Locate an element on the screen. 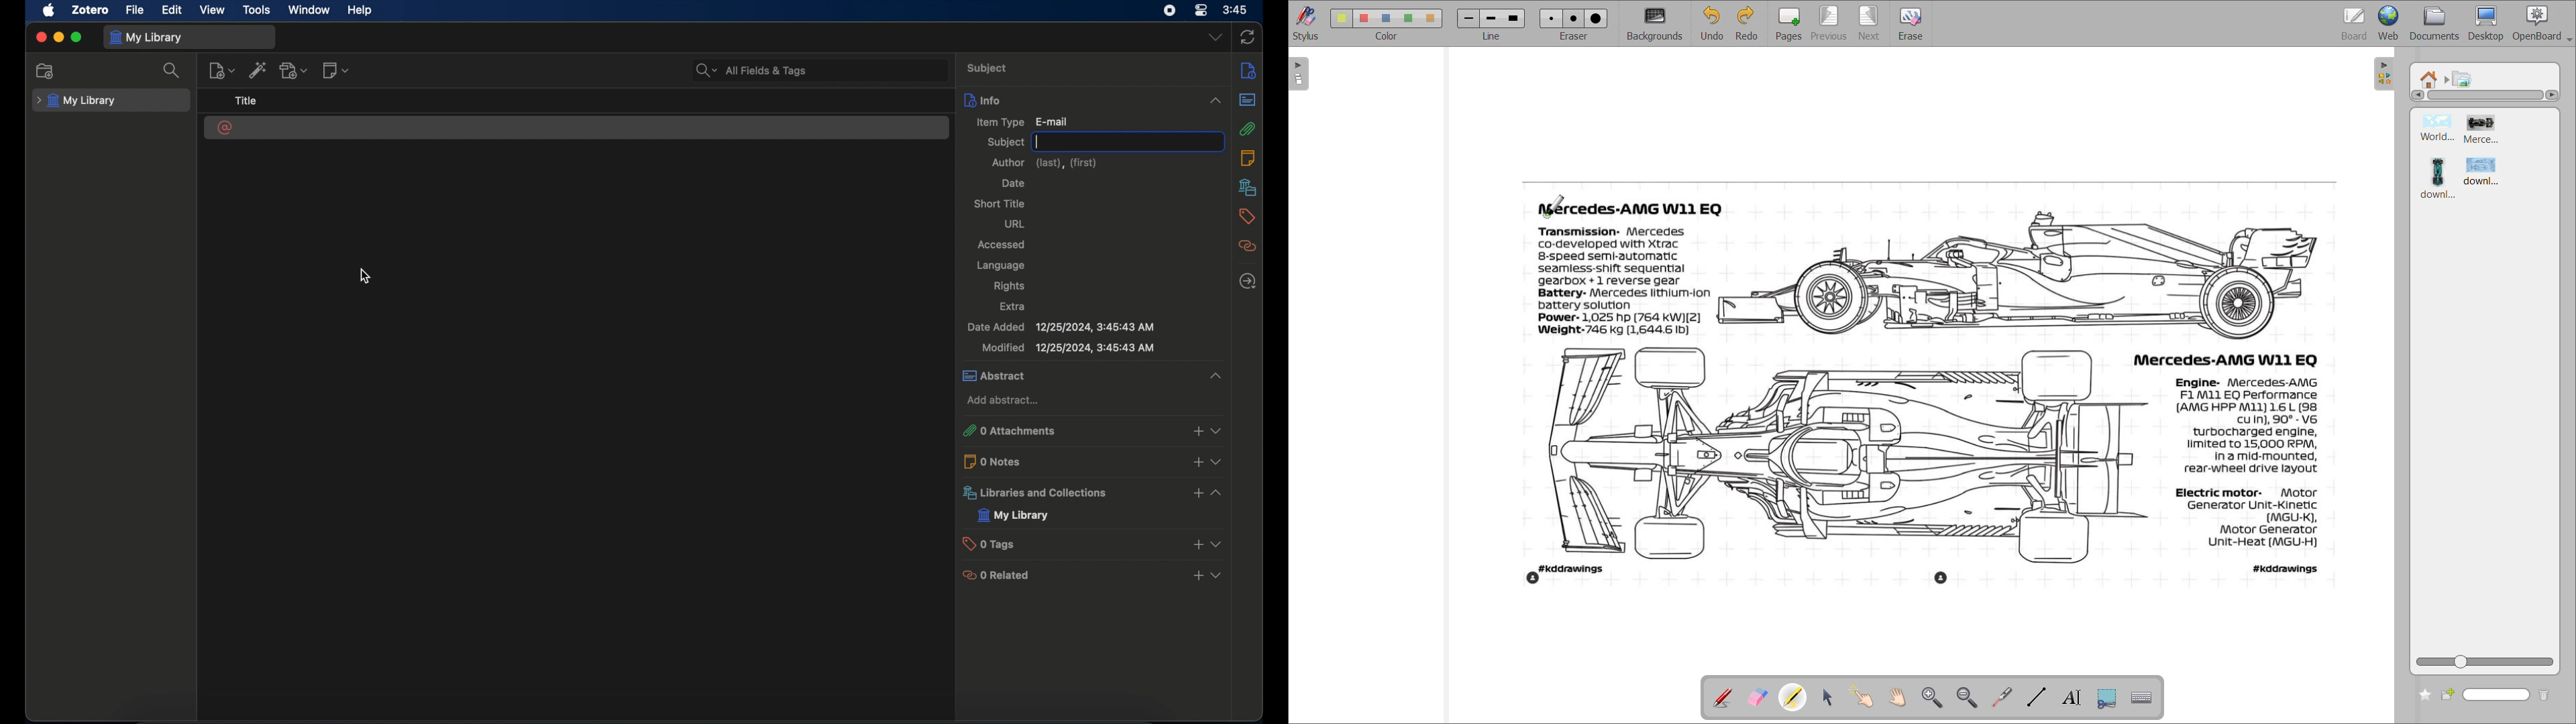 This screenshot has width=2576, height=728. search is located at coordinates (172, 71).